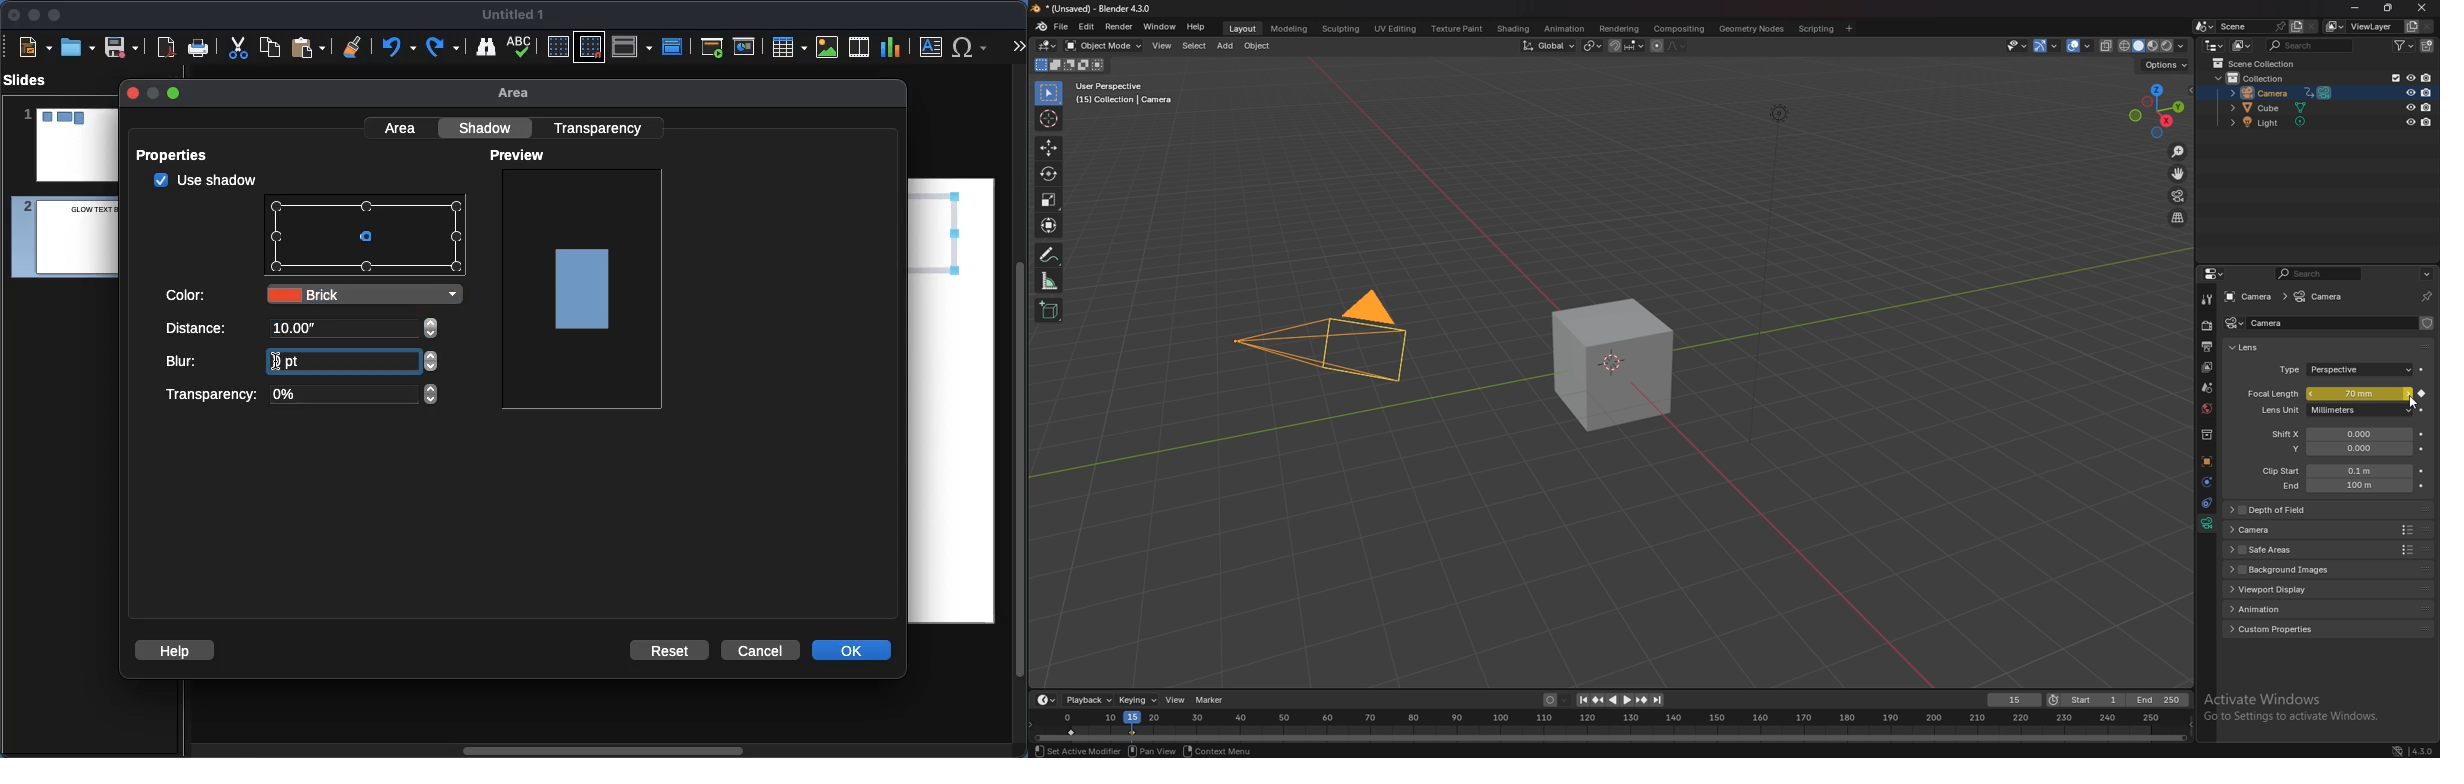 This screenshot has height=784, width=2464. Describe the element at coordinates (2207, 367) in the screenshot. I see `layer` at that location.